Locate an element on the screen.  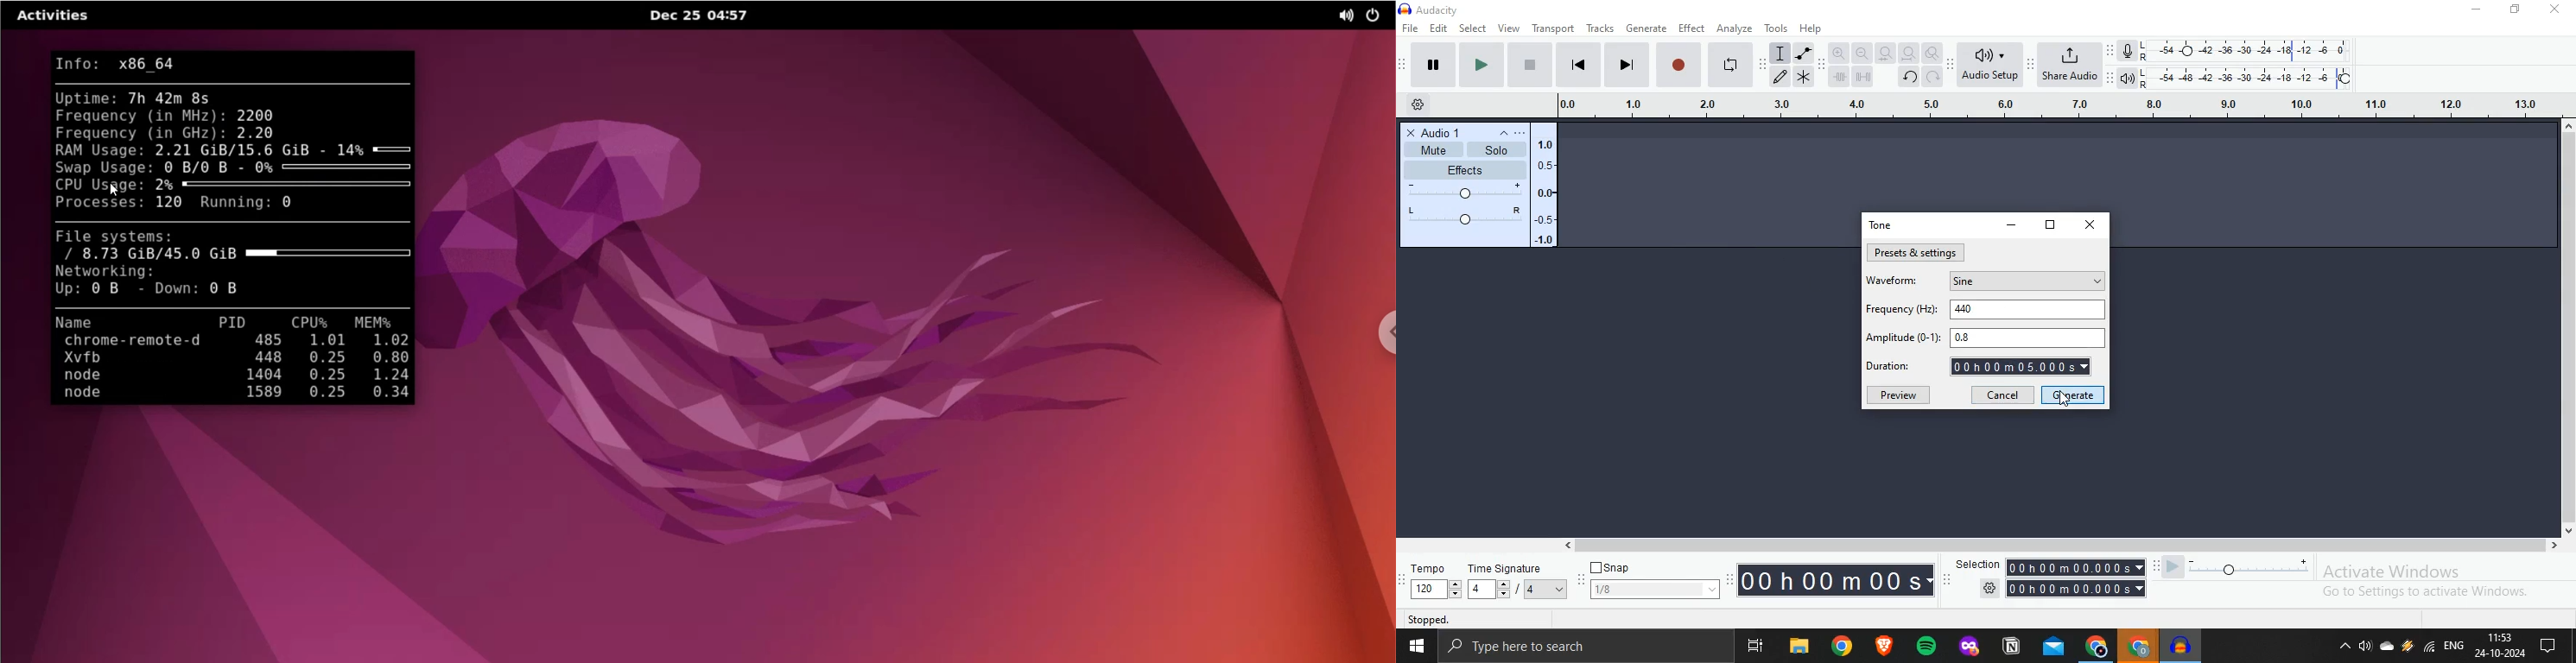
Rewind is located at coordinates (1732, 62).